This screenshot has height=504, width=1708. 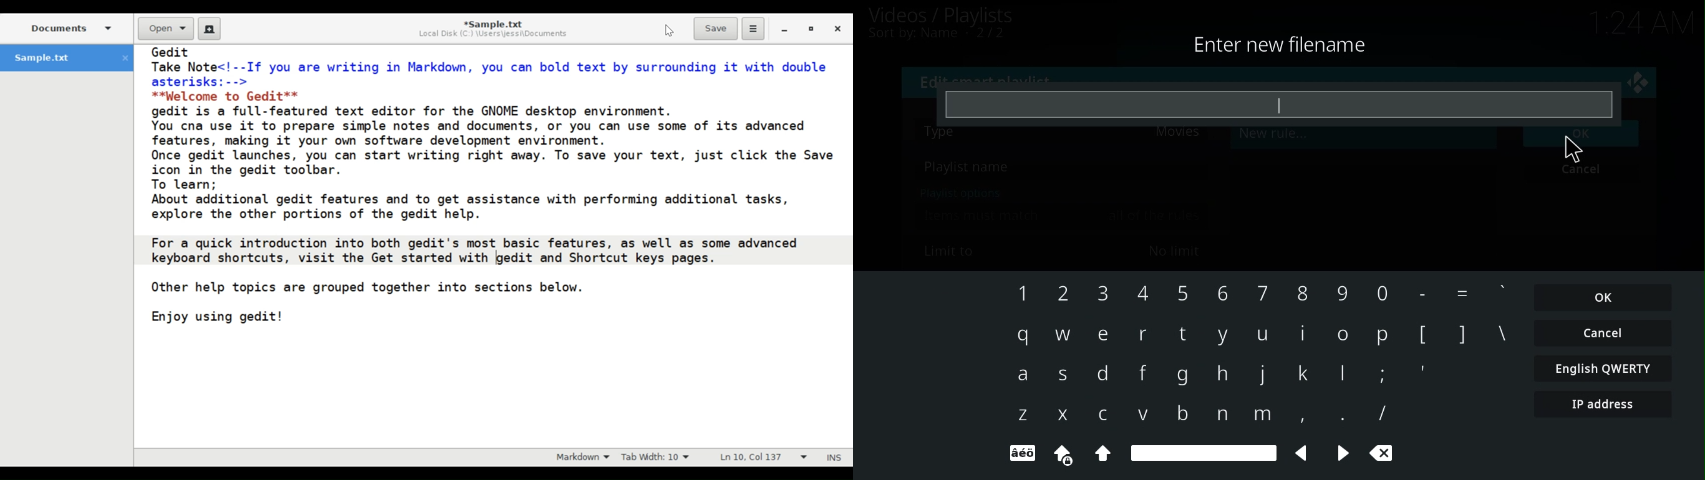 I want to click on items must match, so click(x=984, y=215).